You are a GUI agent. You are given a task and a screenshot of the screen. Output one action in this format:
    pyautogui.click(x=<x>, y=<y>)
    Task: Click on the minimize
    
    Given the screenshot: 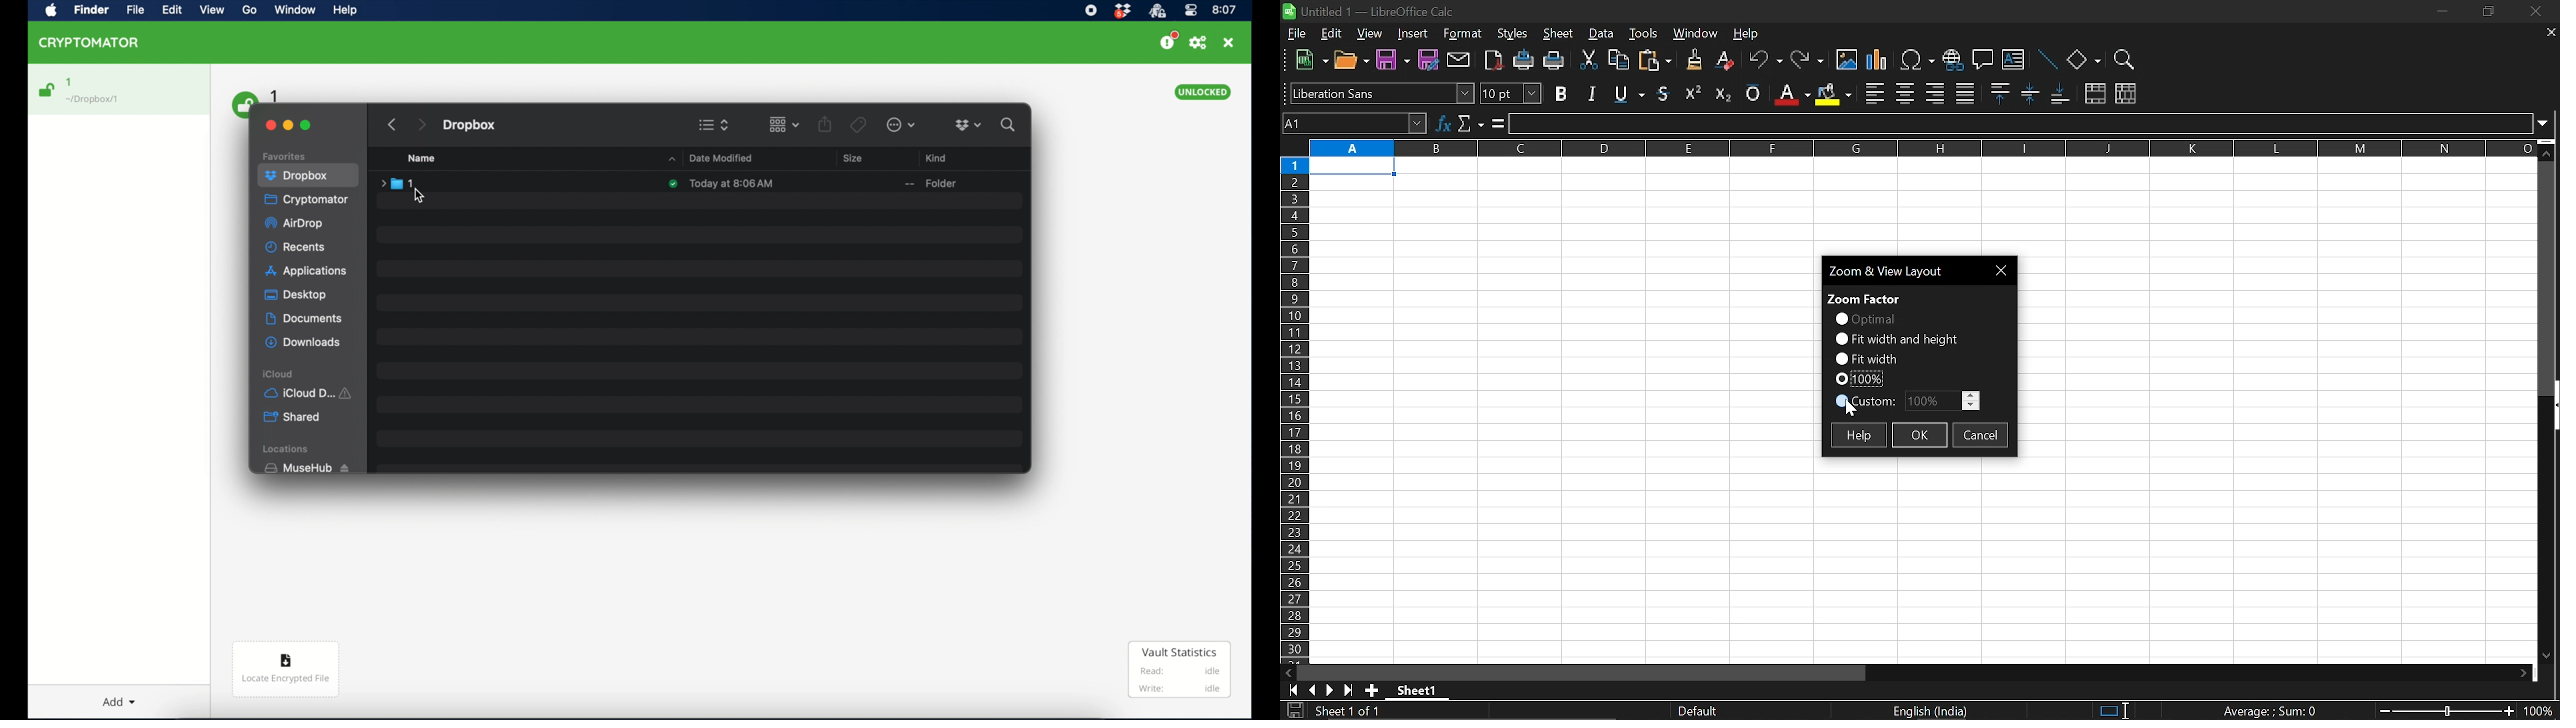 What is the action you would take?
    pyautogui.click(x=289, y=124)
    